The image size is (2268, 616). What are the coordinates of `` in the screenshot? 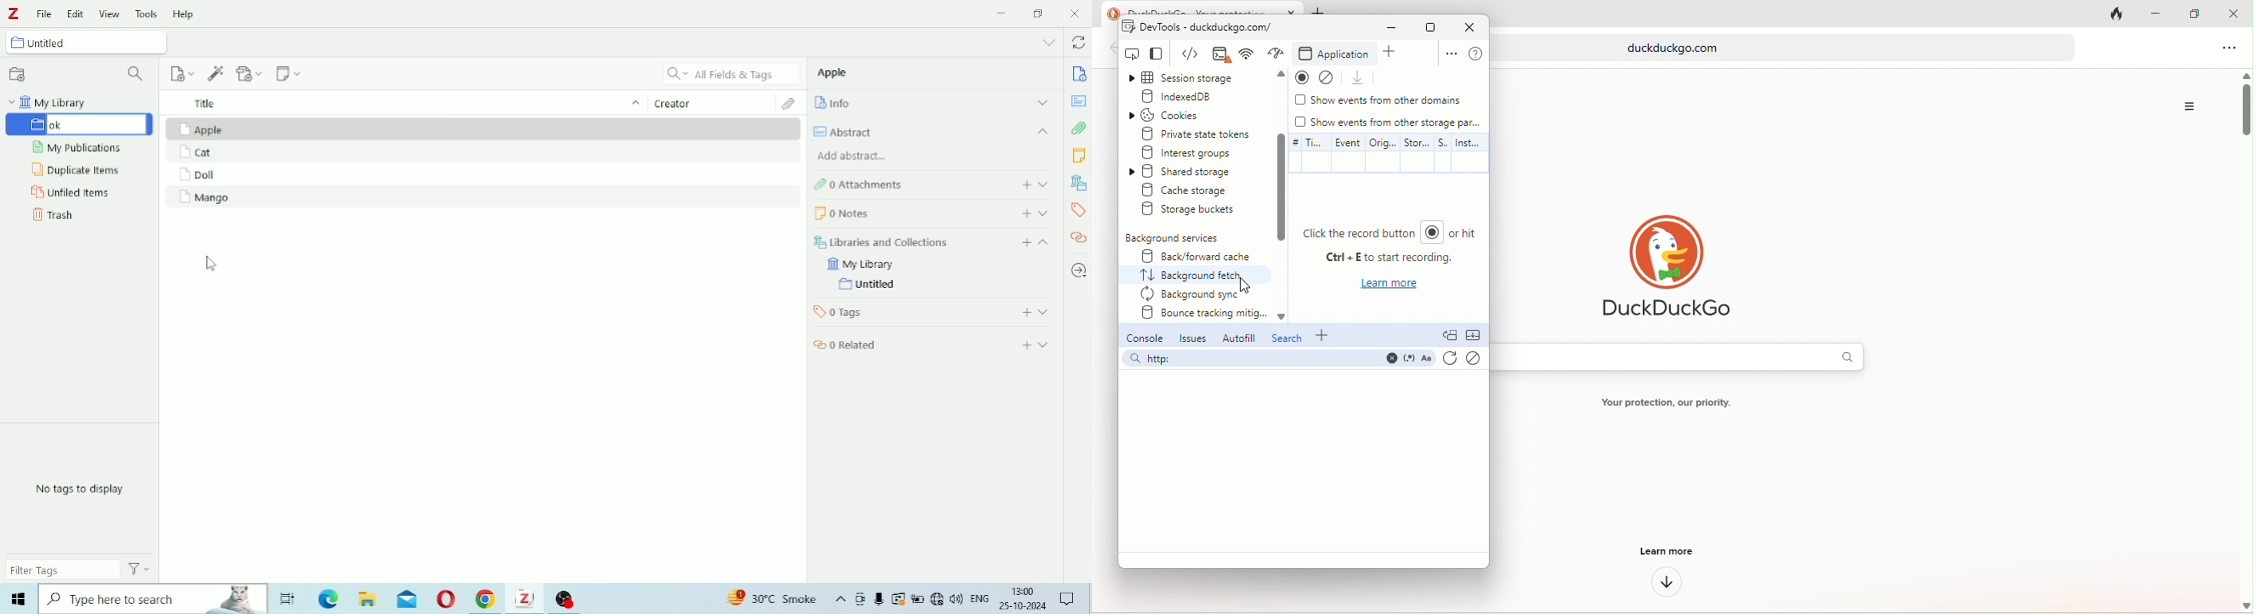 It's located at (482, 598).